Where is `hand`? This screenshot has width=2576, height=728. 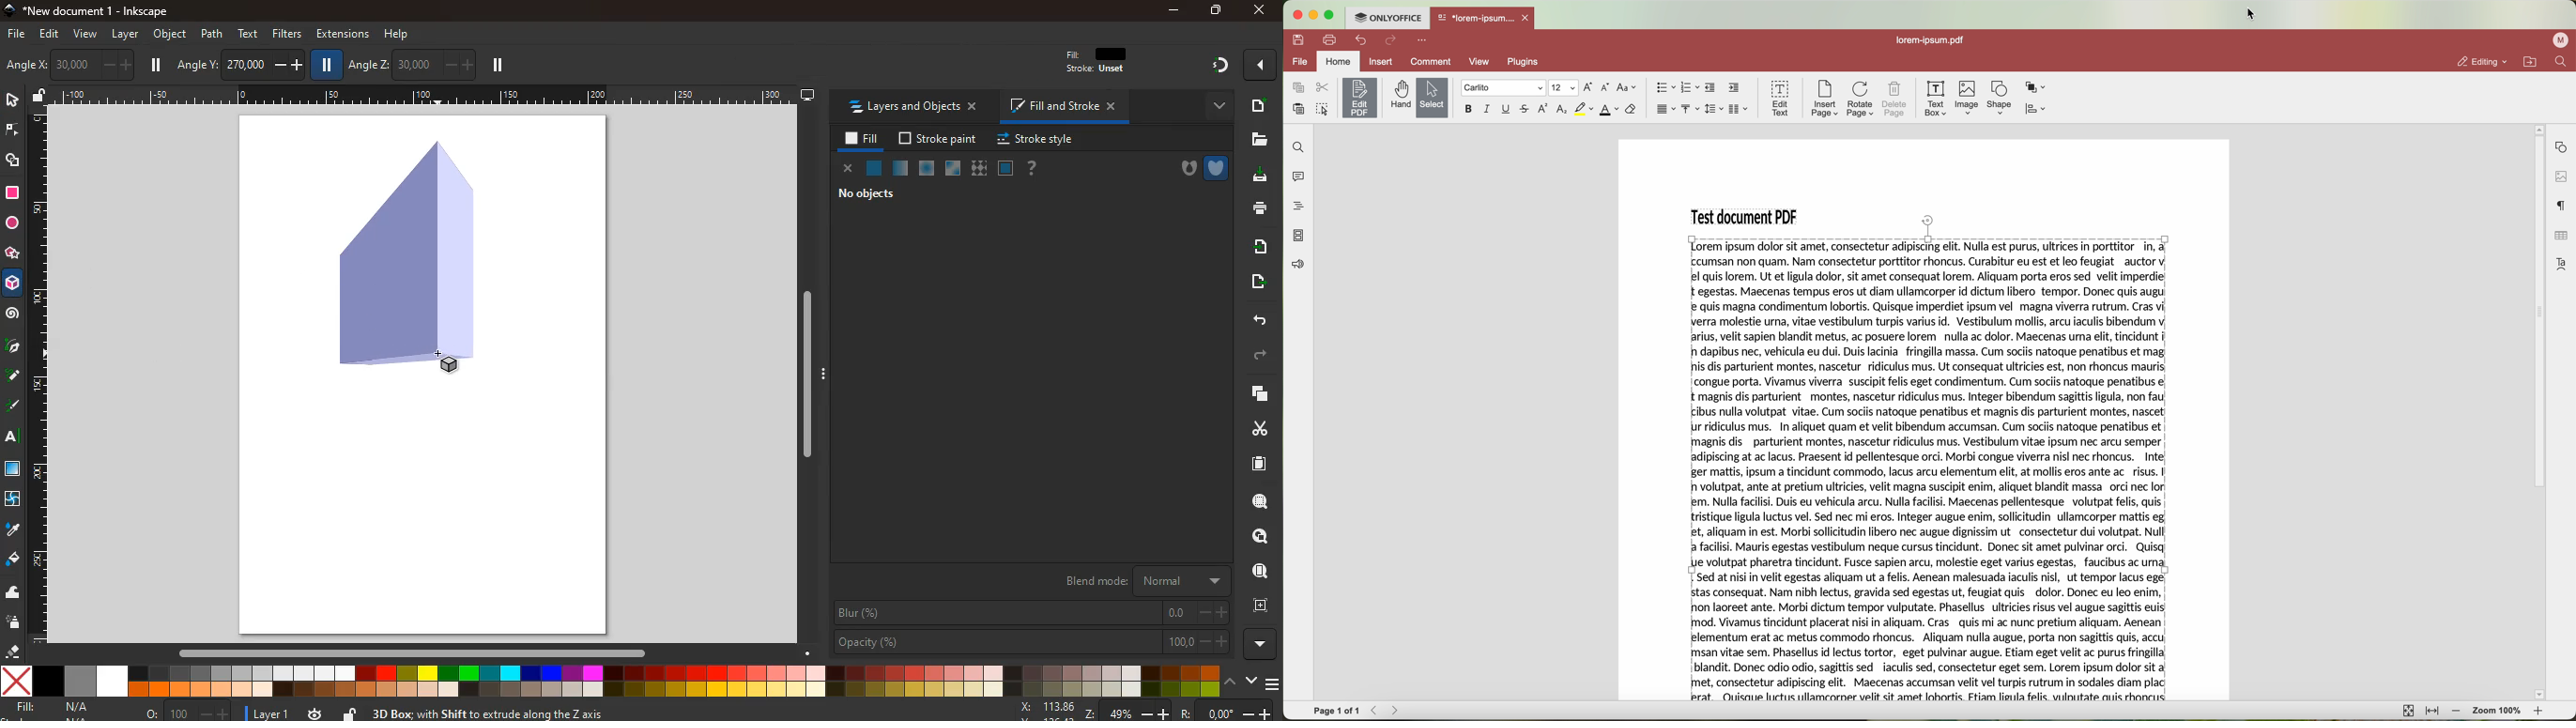
hand is located at coordinates (1399, 97).